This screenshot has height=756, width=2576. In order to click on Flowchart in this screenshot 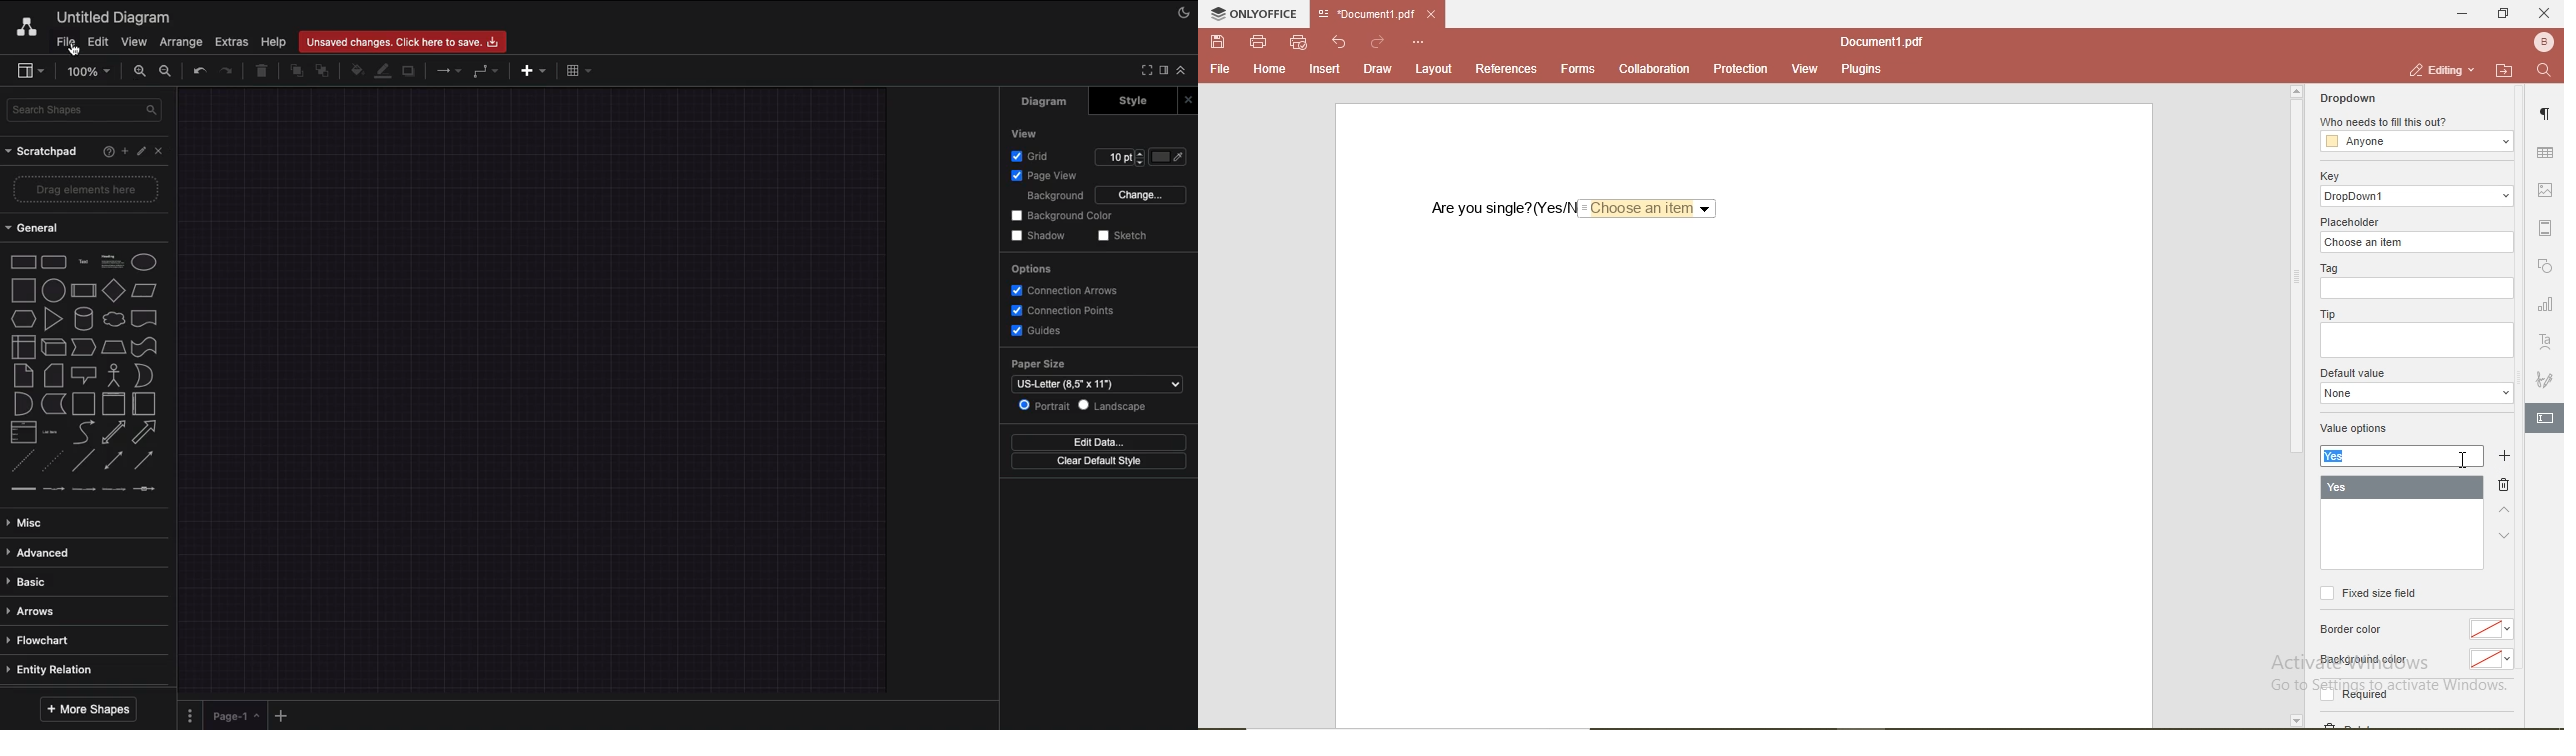, I will do `click(41, 640)`.